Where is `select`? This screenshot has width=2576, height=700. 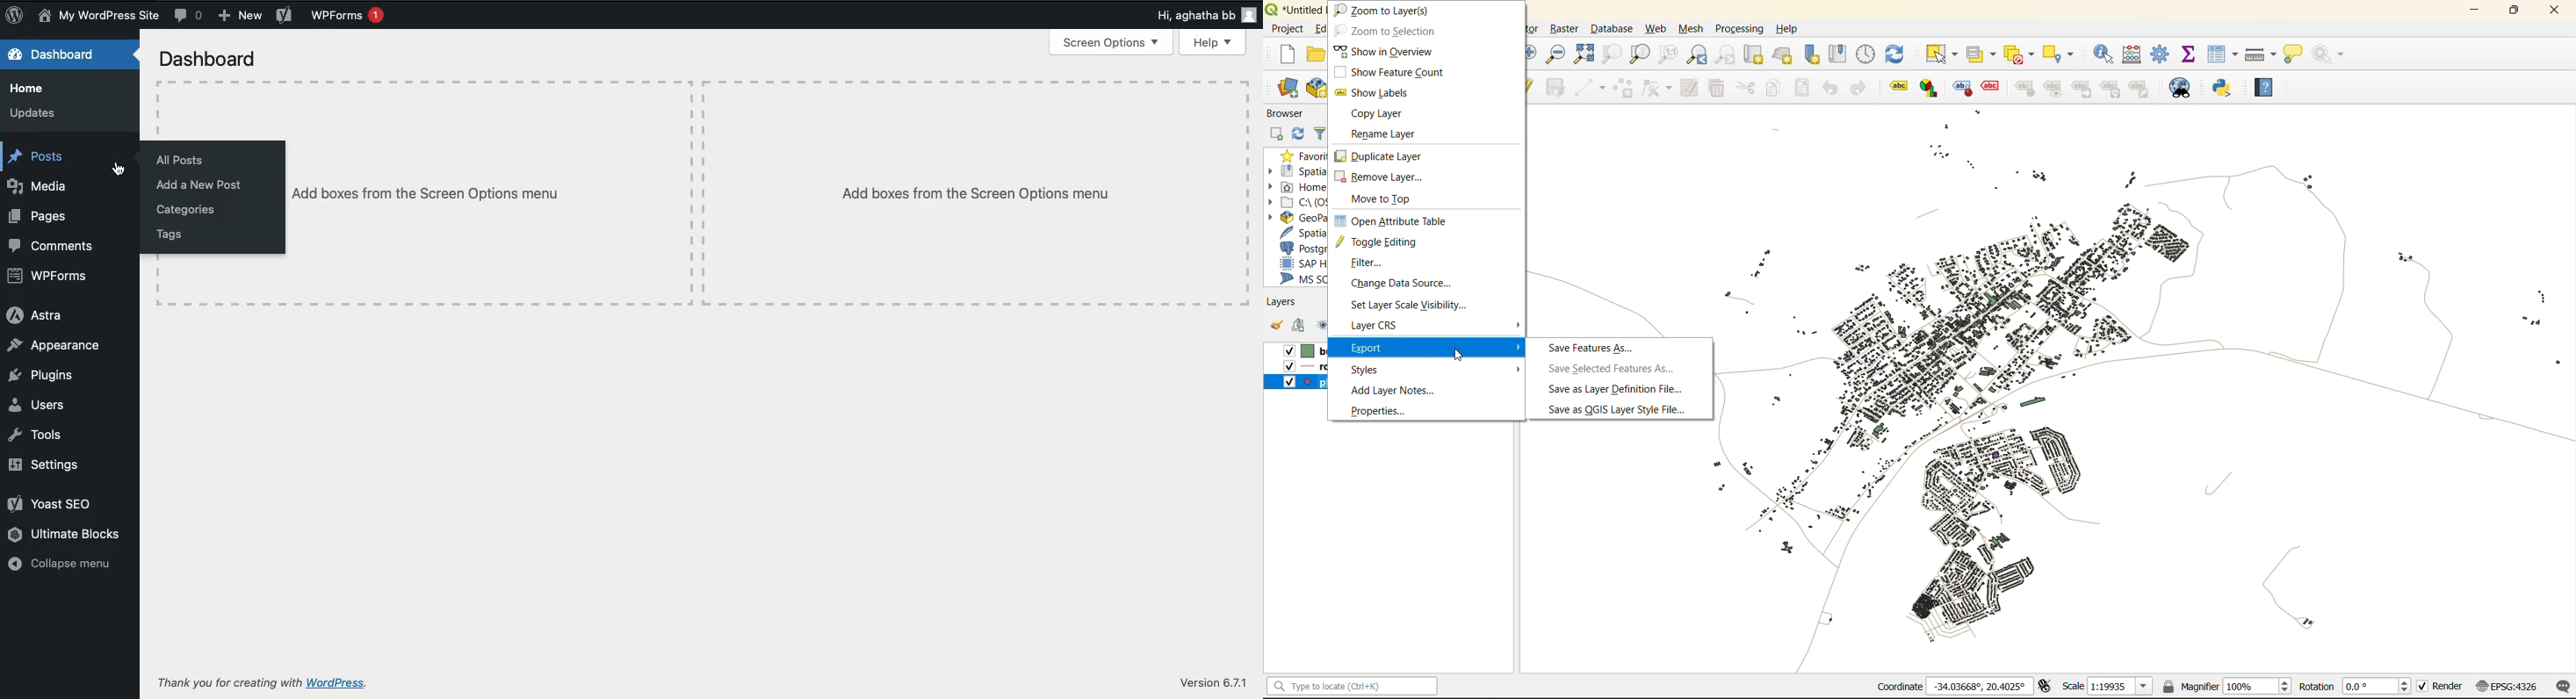 select is located at coordinates (1944, 54).